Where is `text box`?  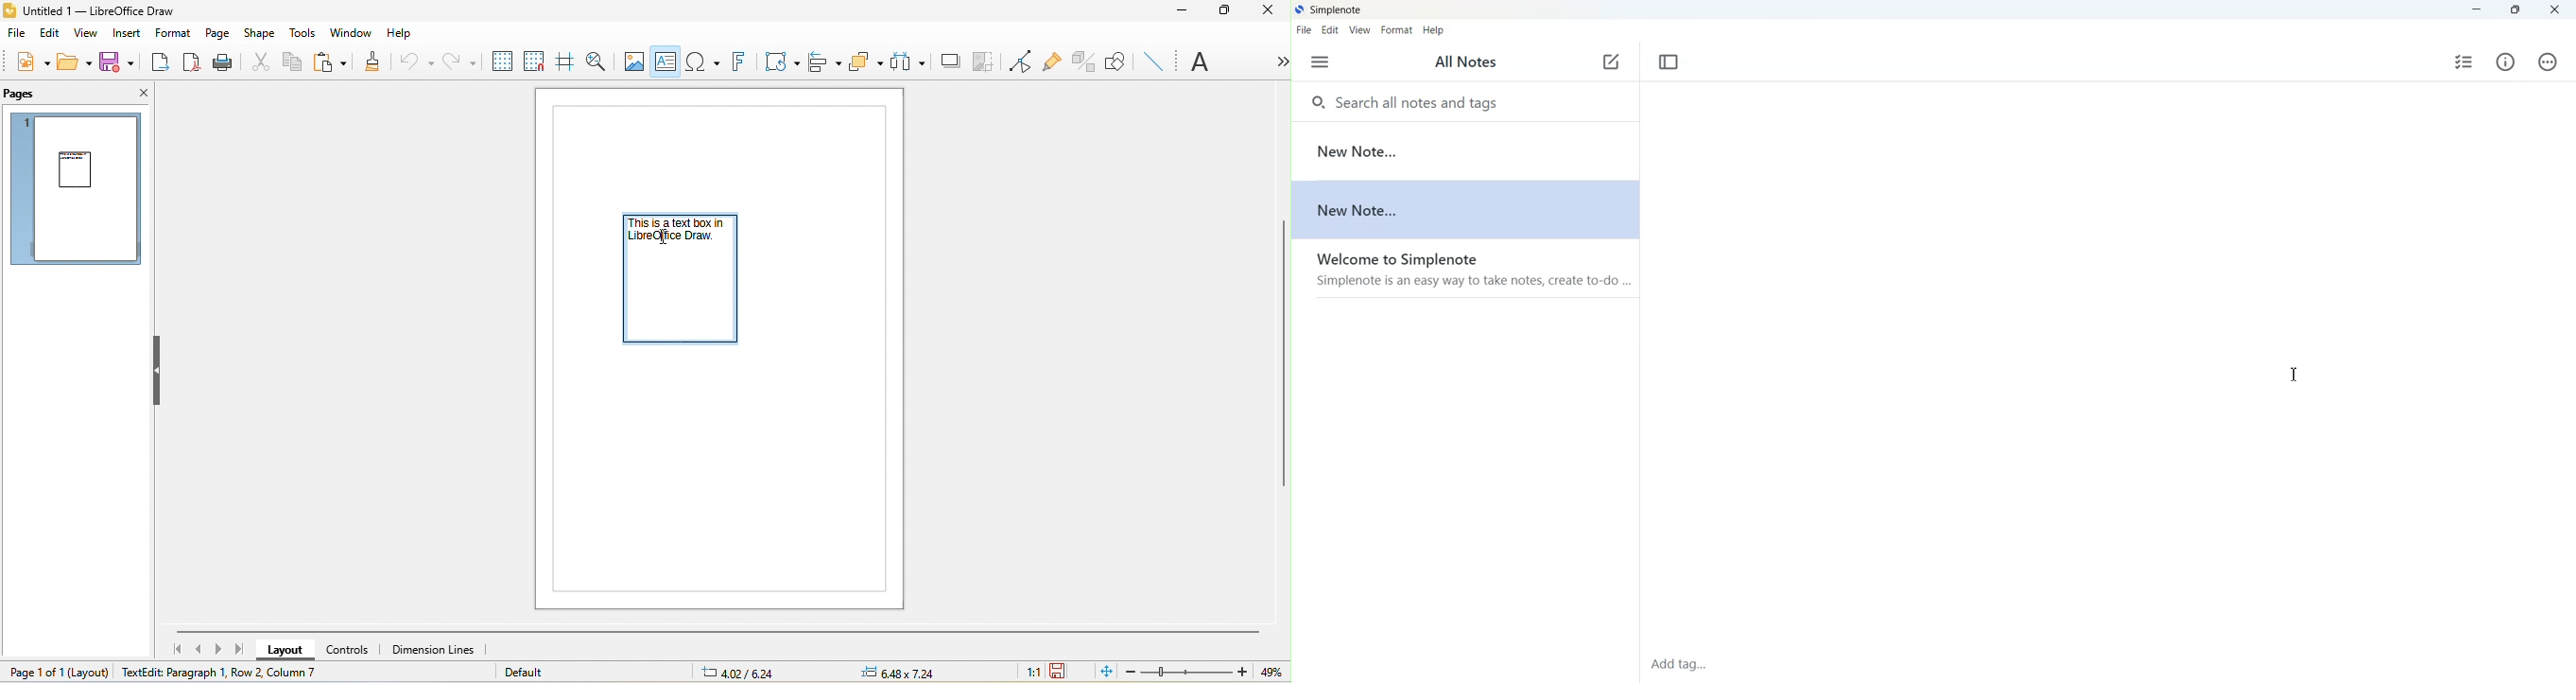
text box is located at coordinates (666, 61).